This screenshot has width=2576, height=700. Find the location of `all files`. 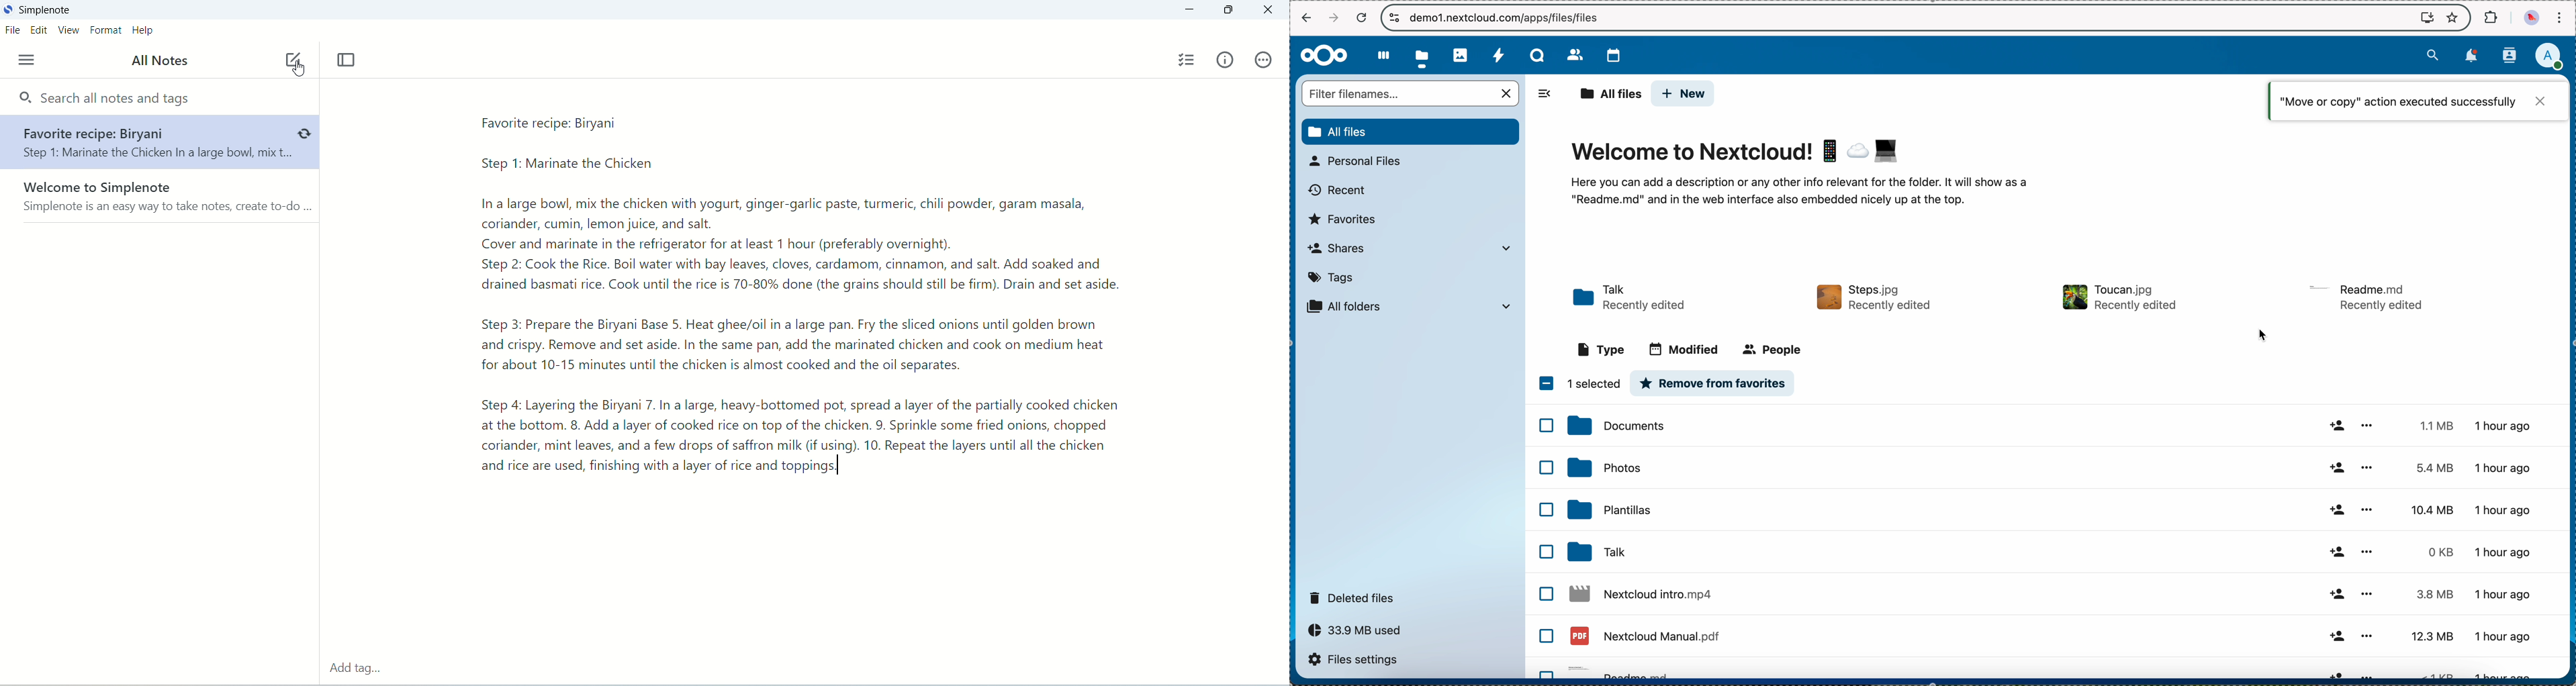

all files is located at coordinates (1607, 93).